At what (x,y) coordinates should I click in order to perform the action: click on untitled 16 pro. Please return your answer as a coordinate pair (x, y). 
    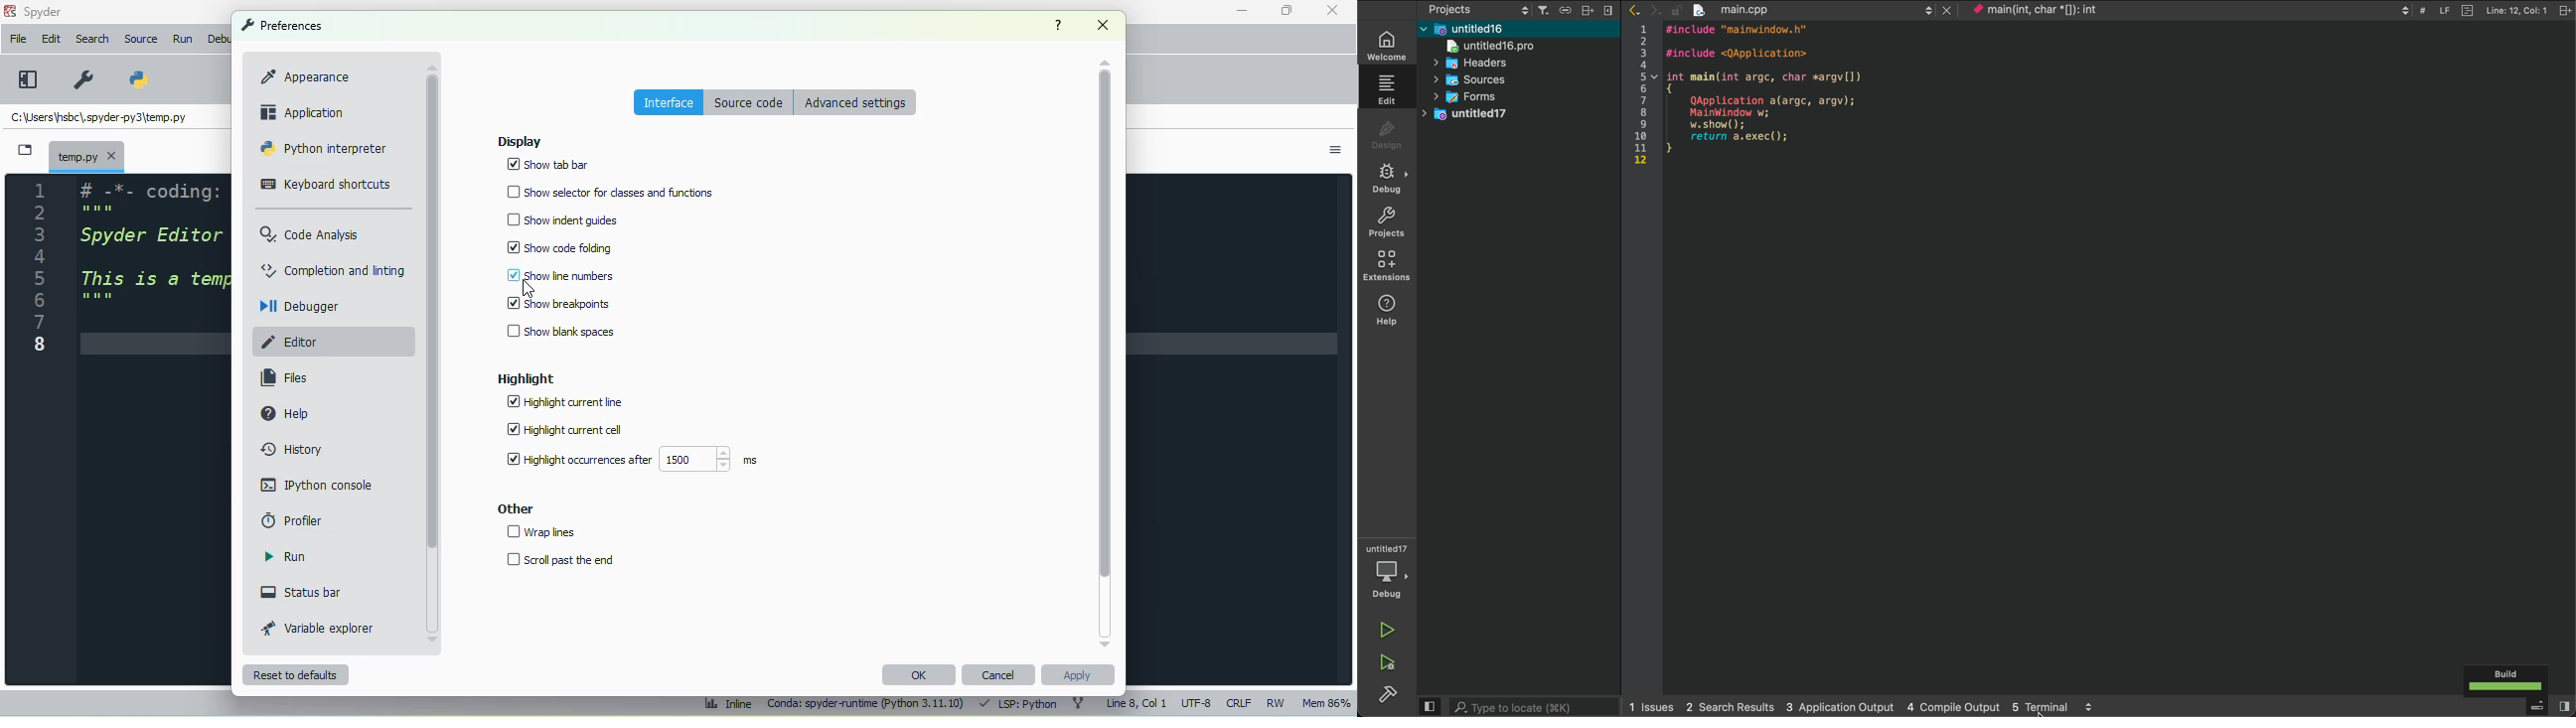
    Looking at the image, I should click on (1504, 46).